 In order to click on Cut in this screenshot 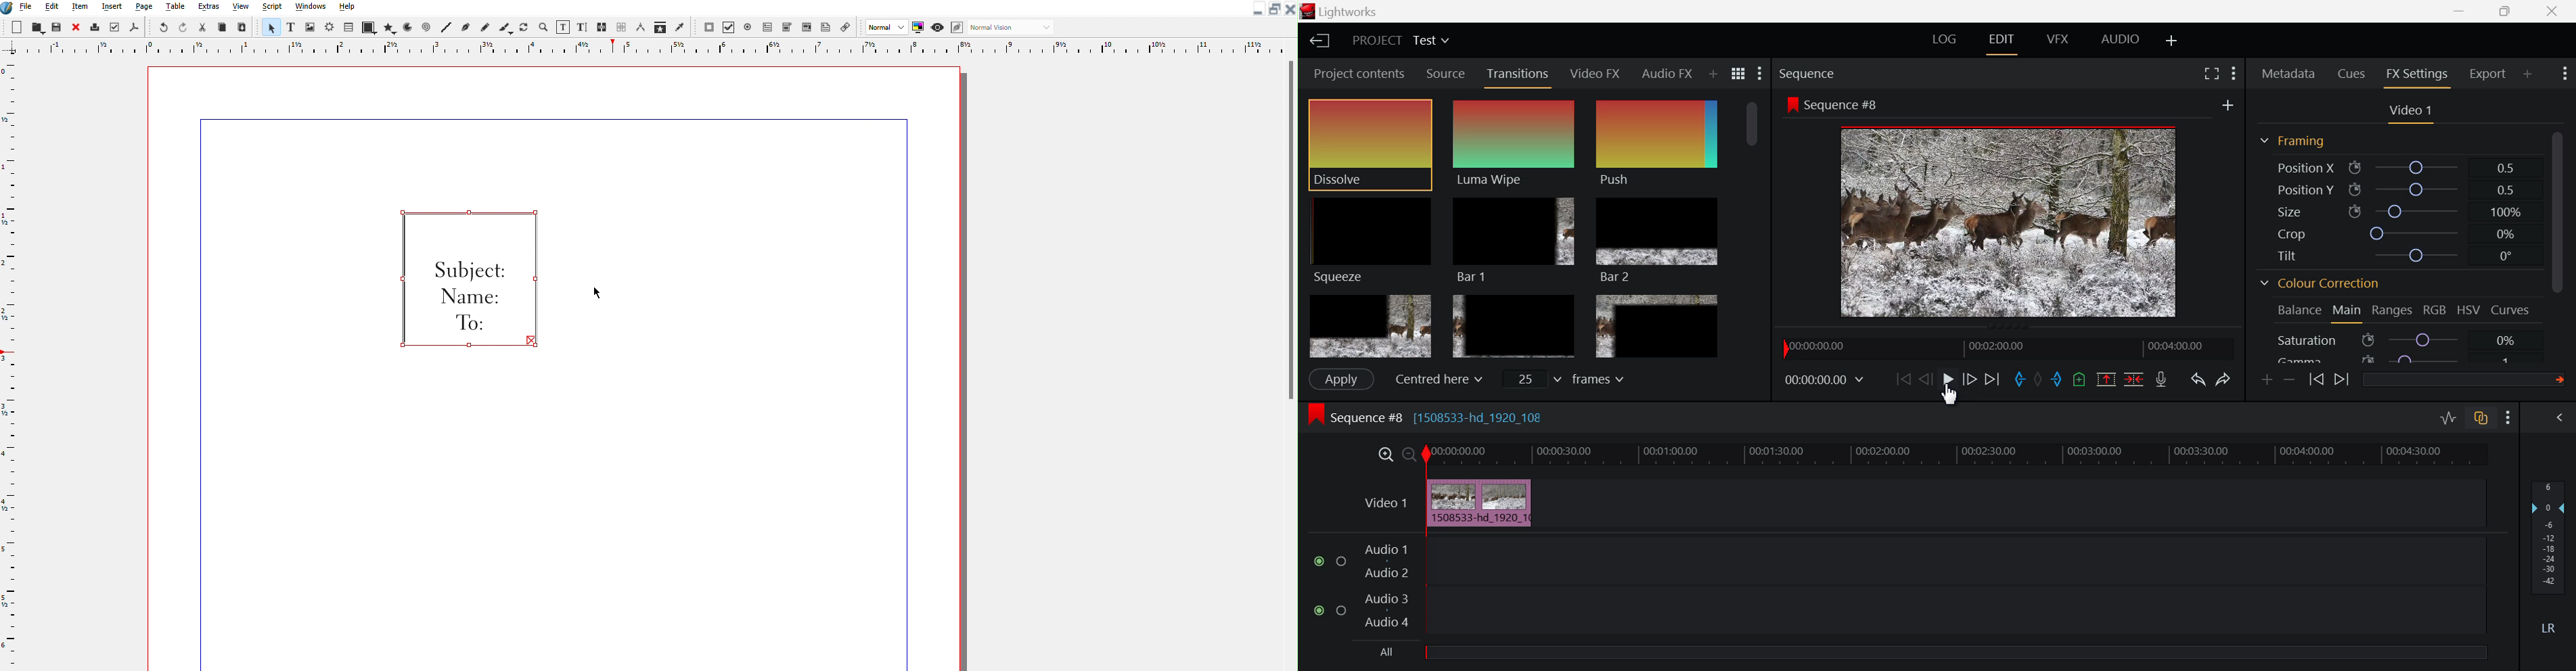, I will do `click(204, 28)`.